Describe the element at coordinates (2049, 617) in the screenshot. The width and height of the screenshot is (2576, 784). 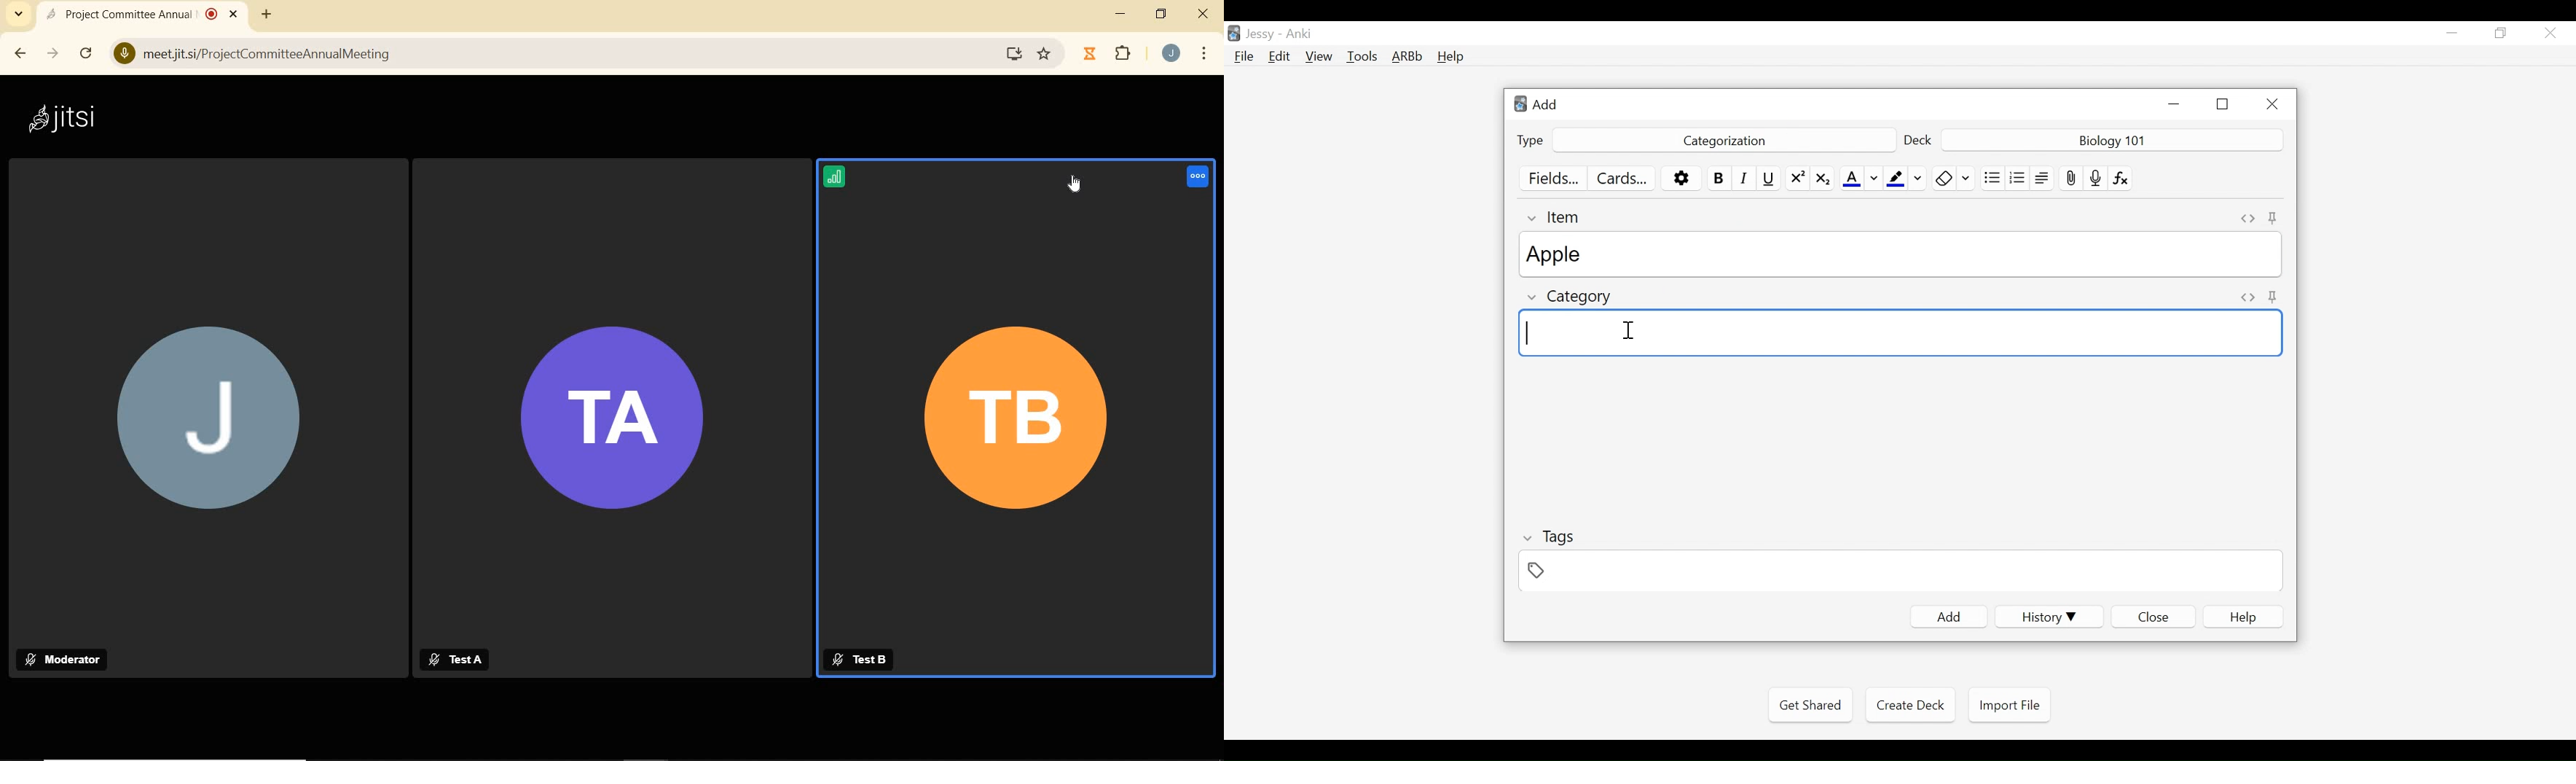
I see `History` at that location.